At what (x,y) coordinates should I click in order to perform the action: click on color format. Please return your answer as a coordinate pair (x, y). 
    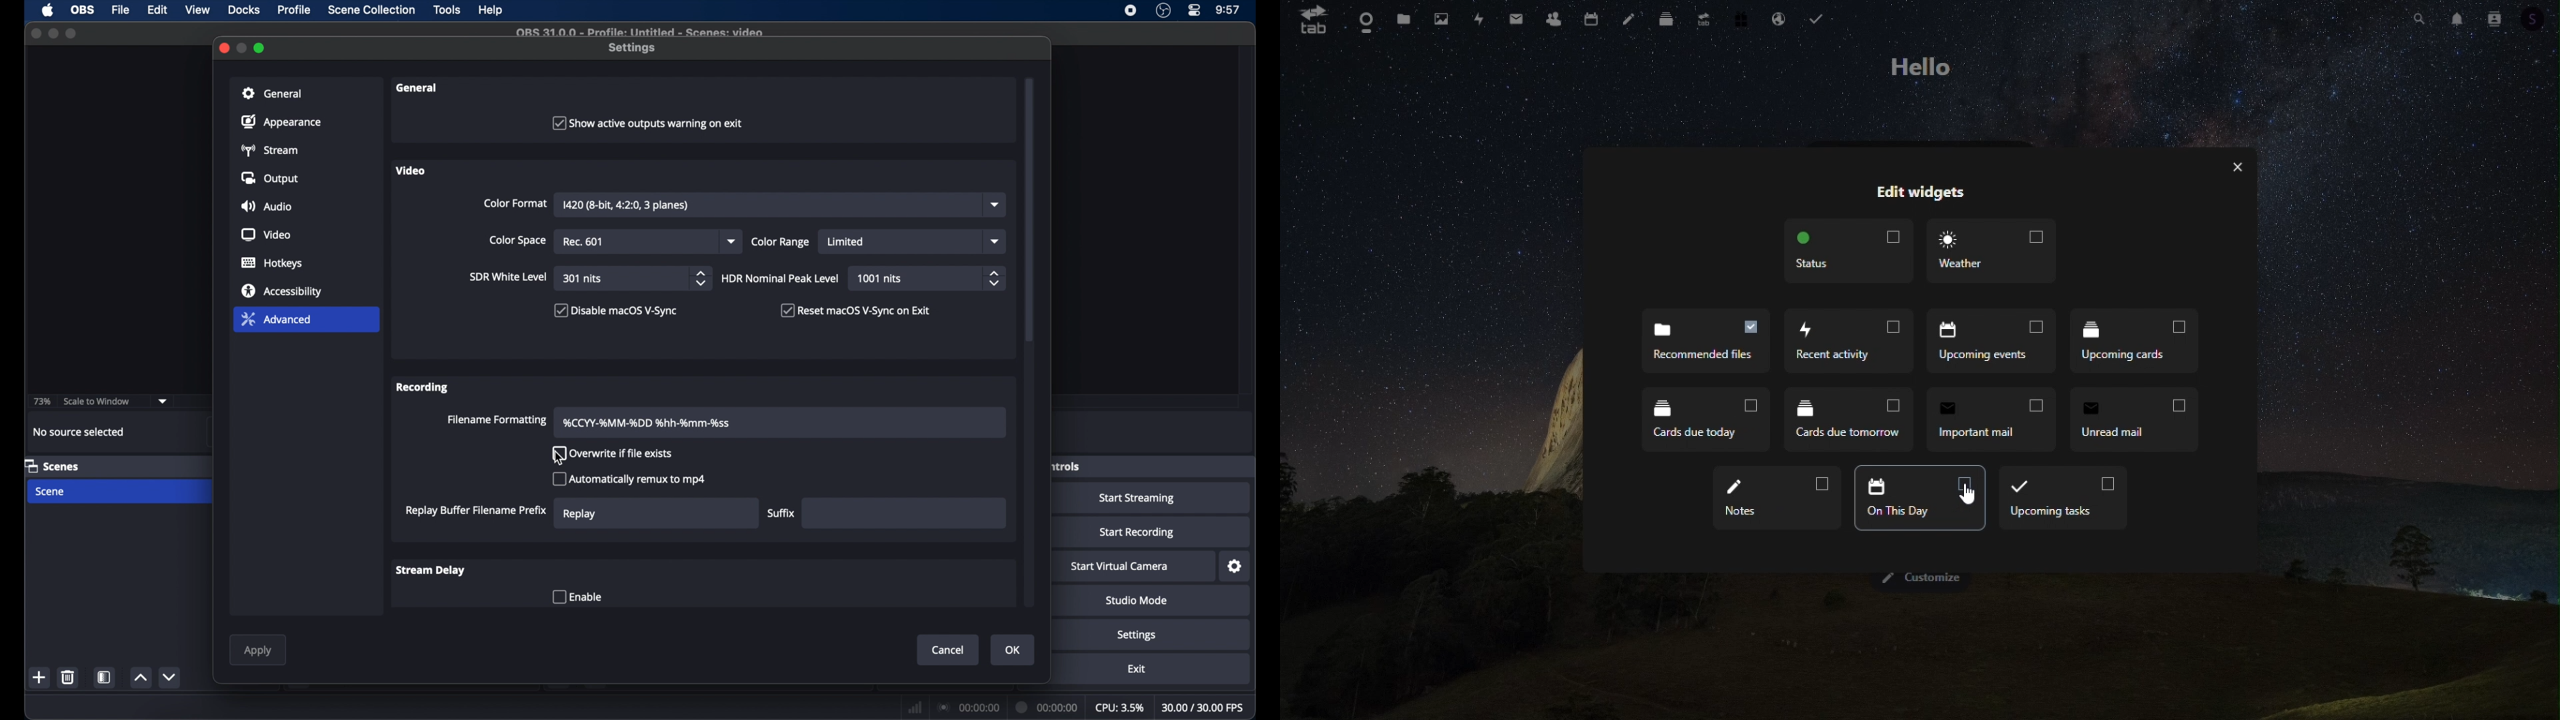
    Looking at the image, I should click on (515, 203).